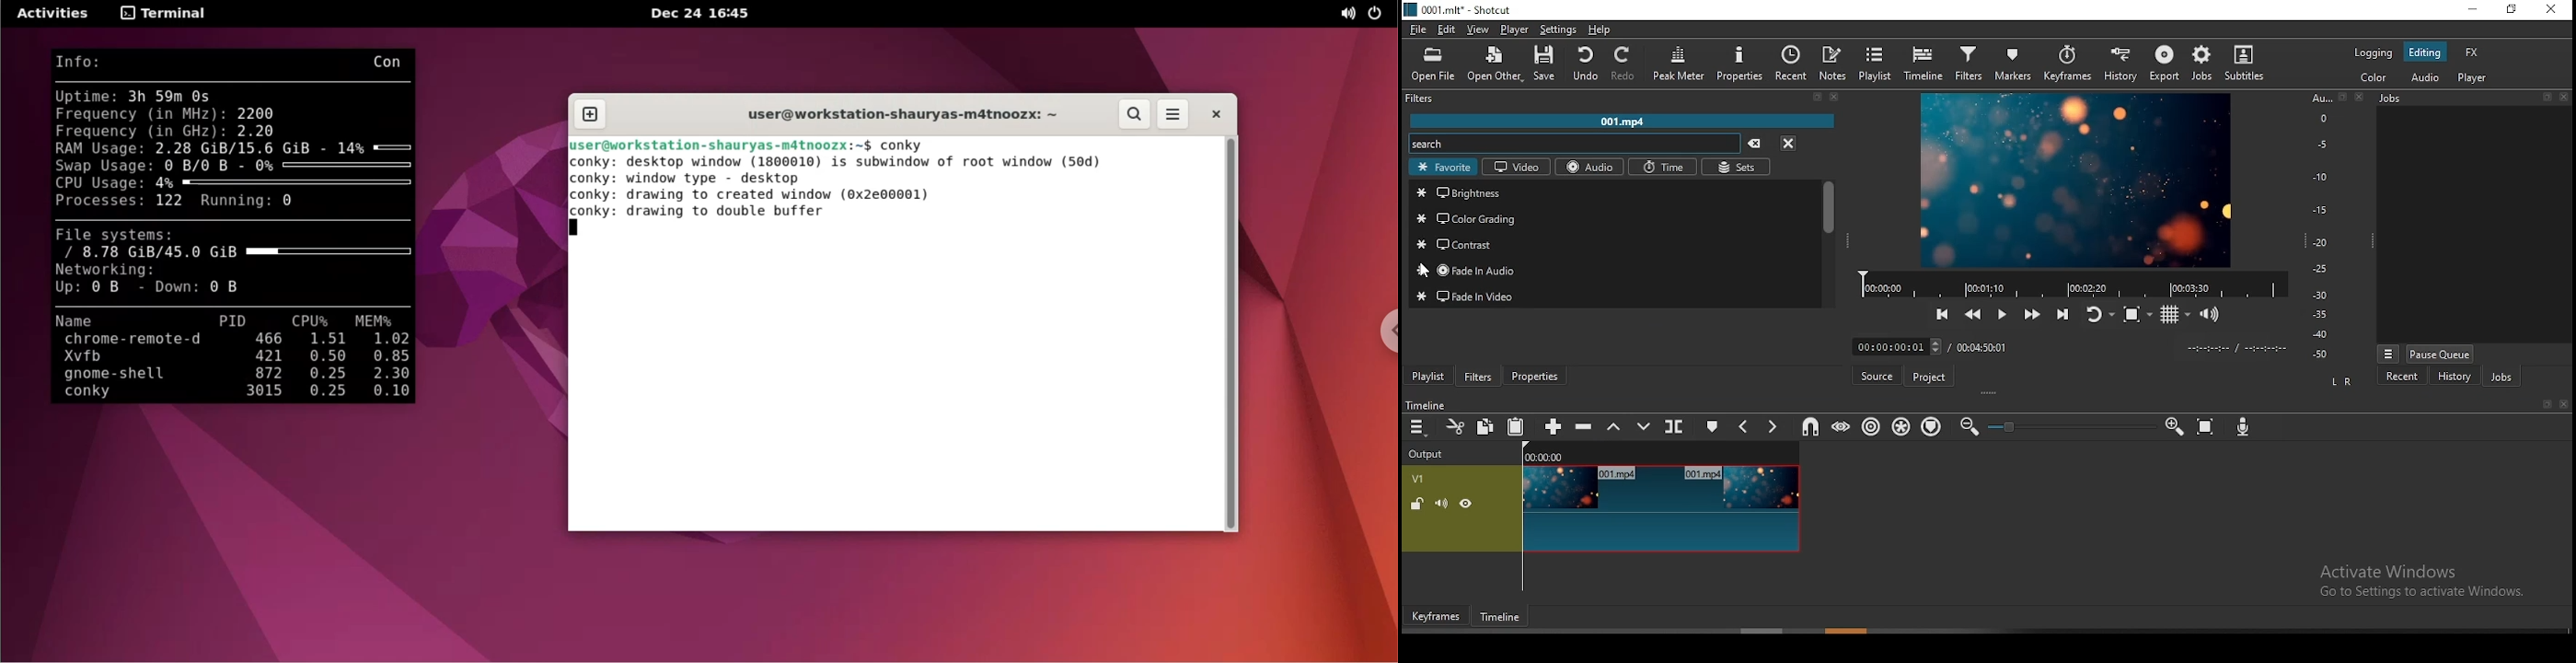 The image size is (2576, 672). Describe the element at coordinates (1616, 428) in the screenshot. I see `lift` at that location.